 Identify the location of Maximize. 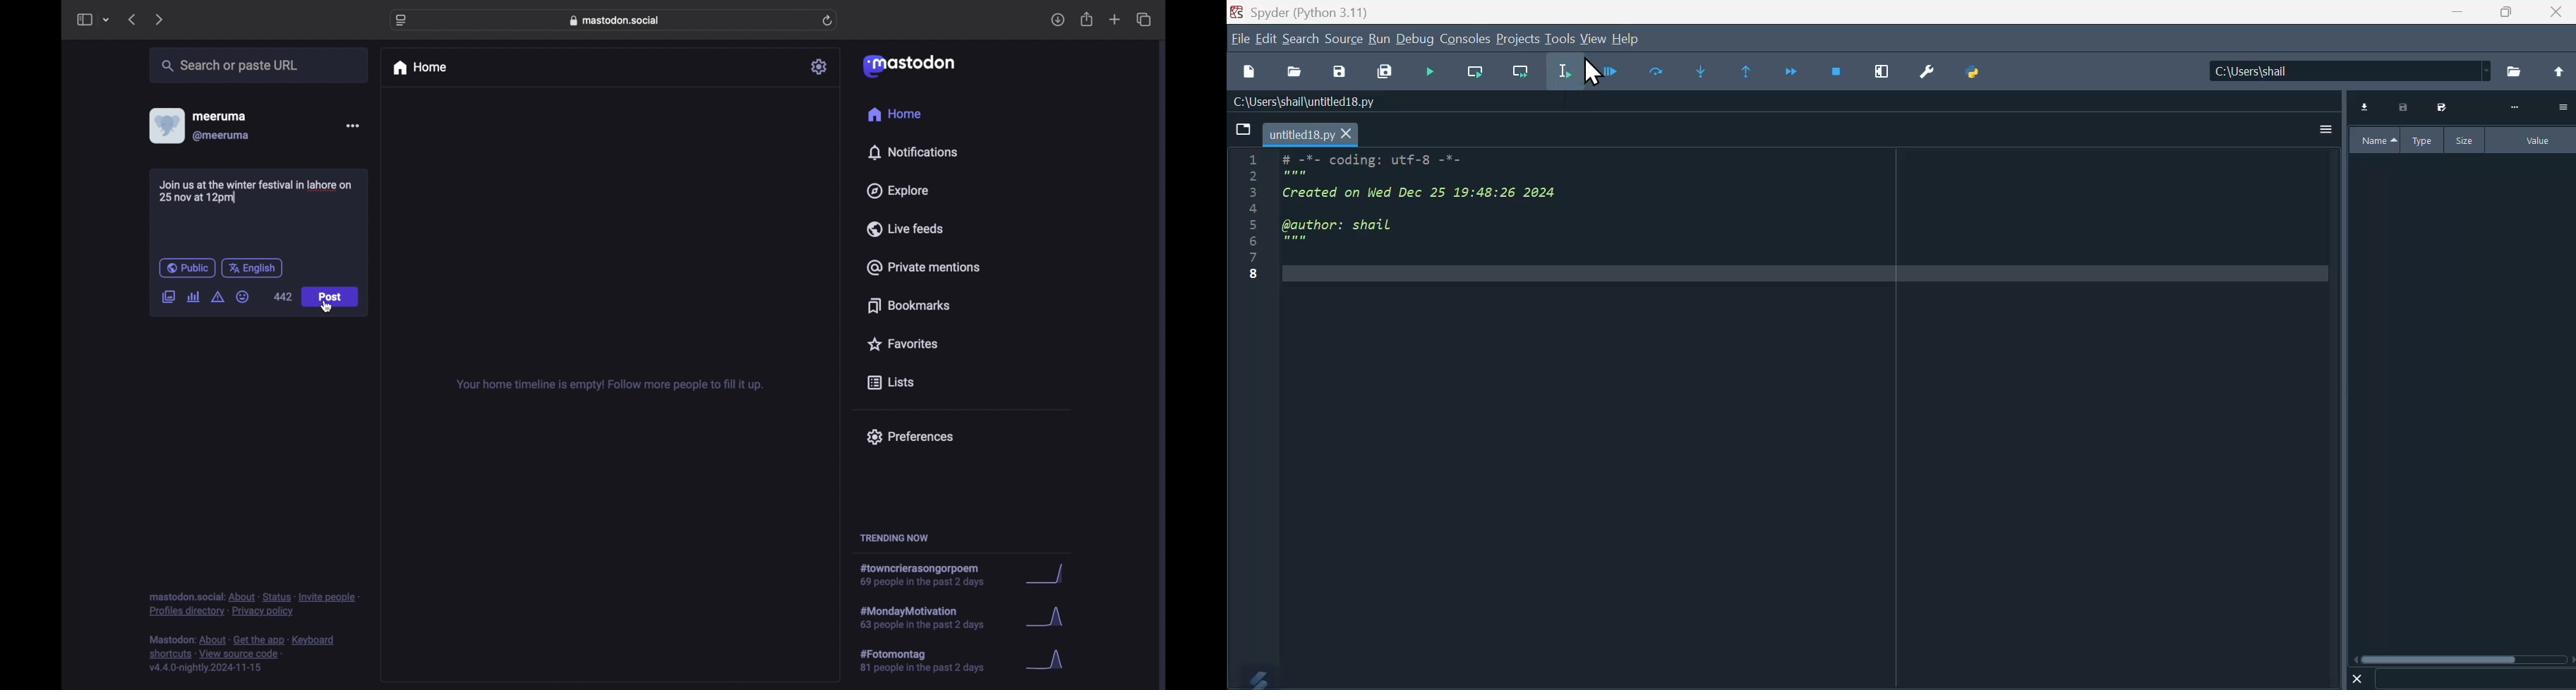
(2506, 12).